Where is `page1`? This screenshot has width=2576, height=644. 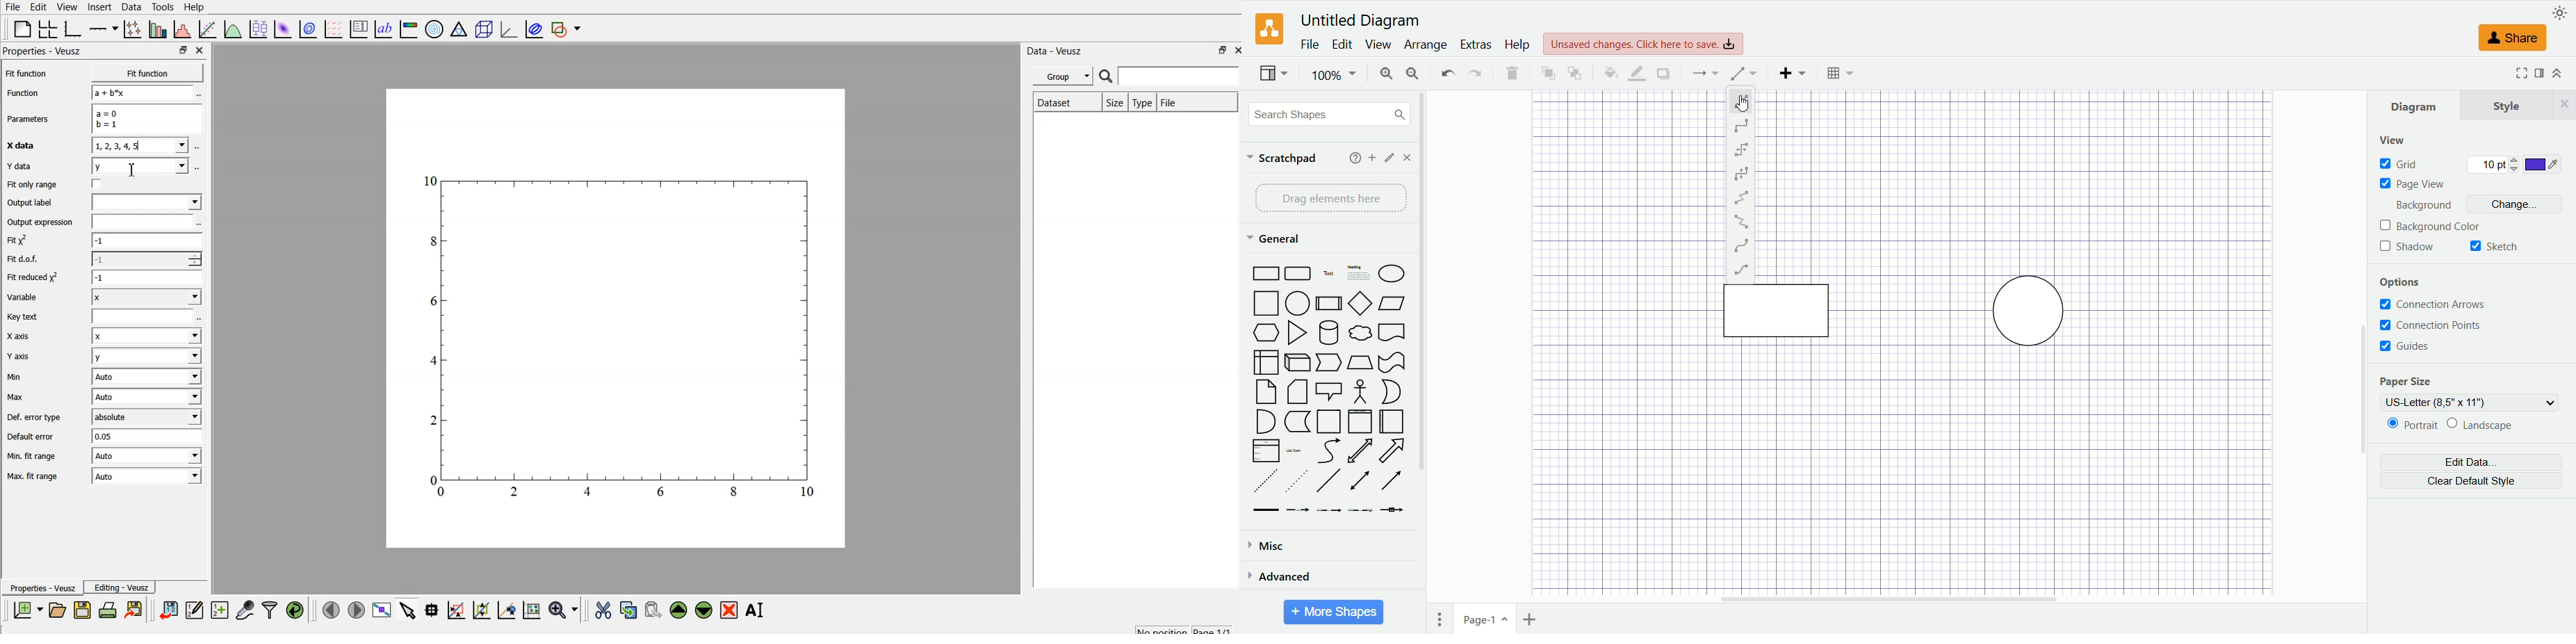
page1 is located at coordinates (1485, 619).